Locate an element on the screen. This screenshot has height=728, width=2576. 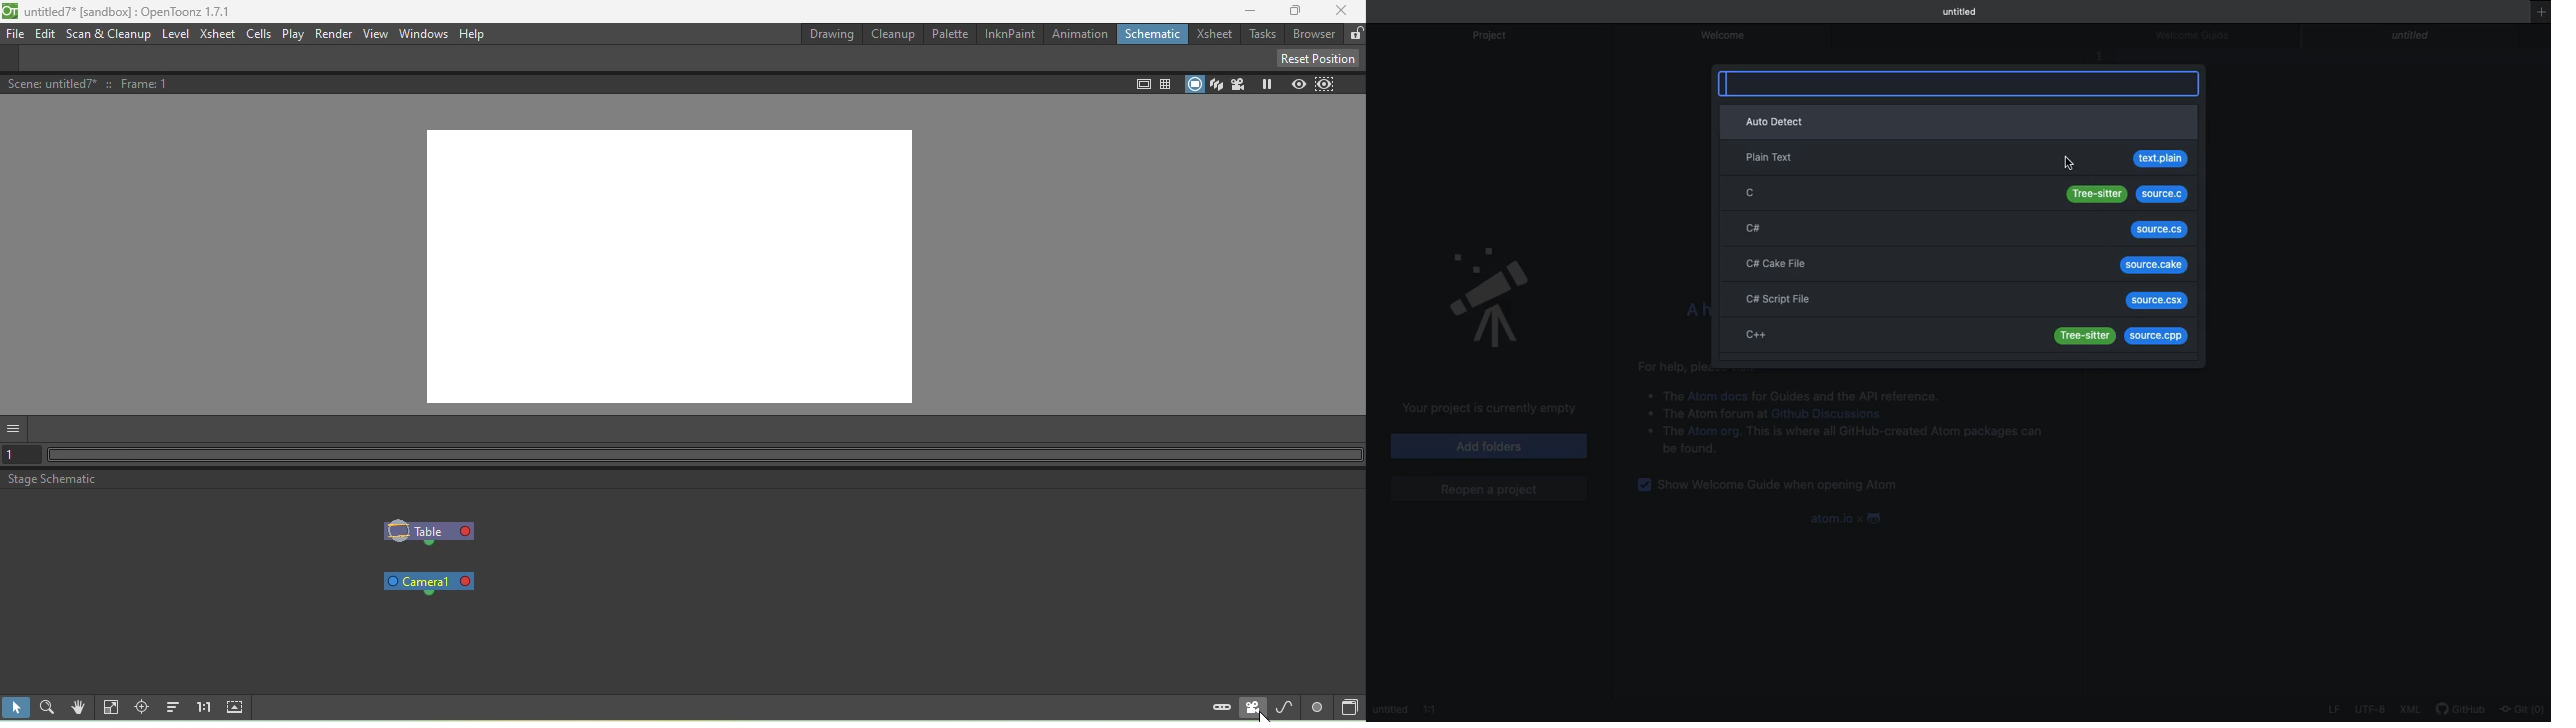
C# Cake File  -coding is located at coordinates (1959, 261).